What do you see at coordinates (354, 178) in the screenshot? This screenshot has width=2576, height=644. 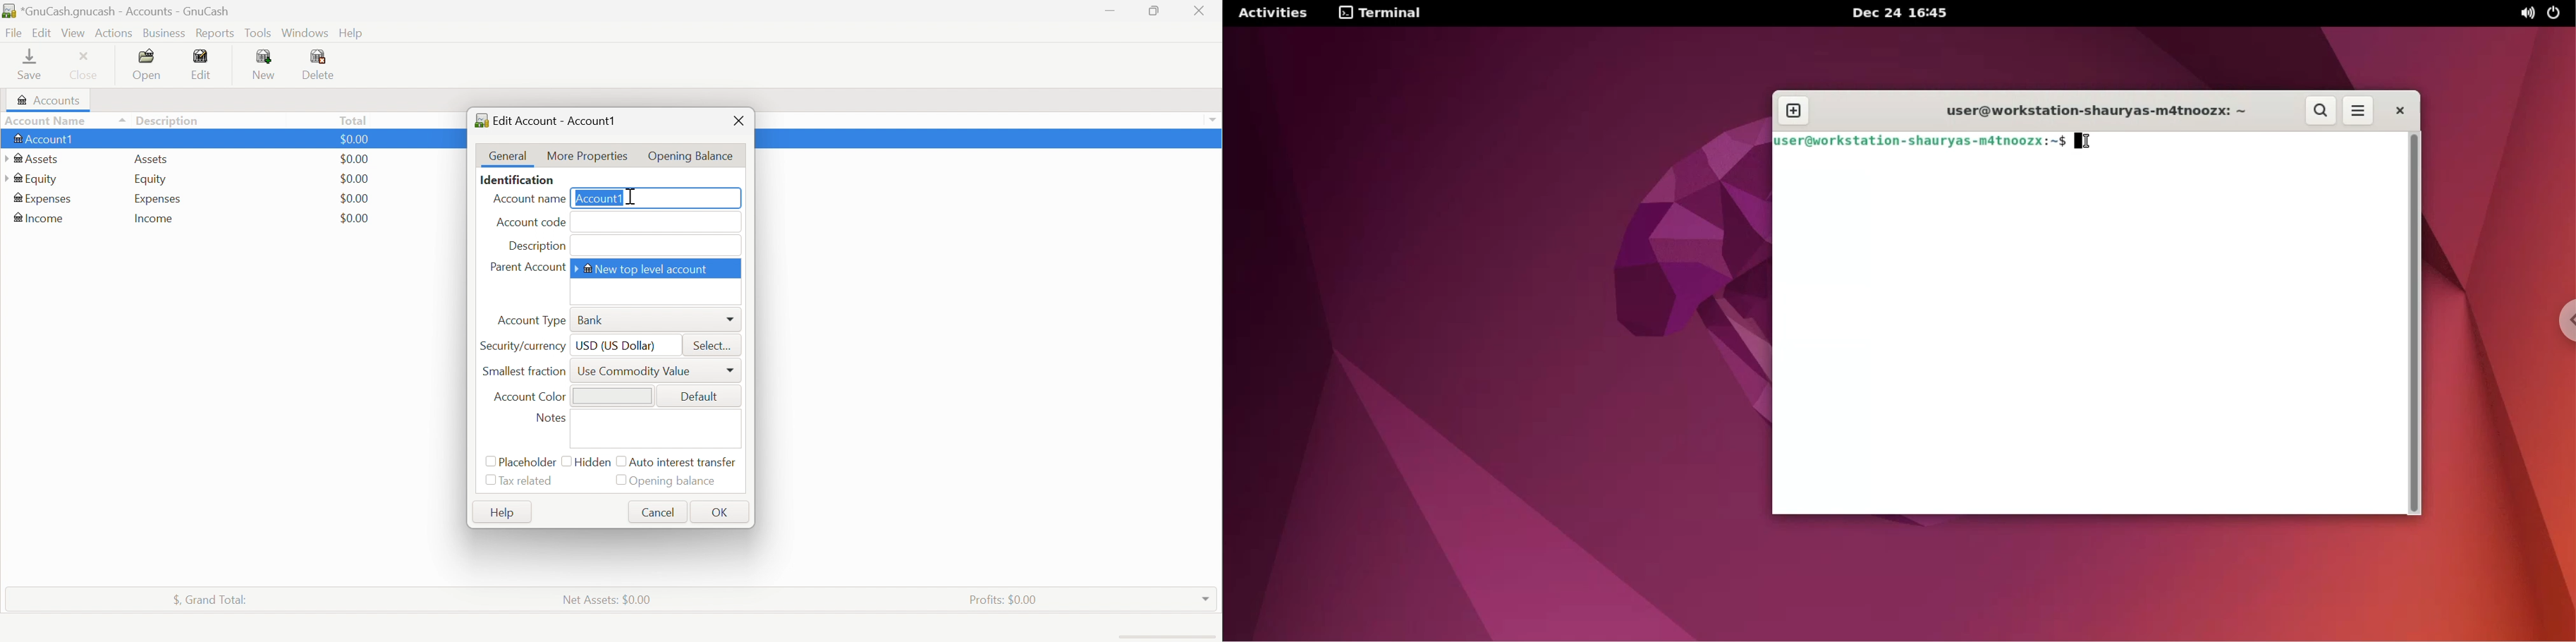 I see `$0.00` at bounding box center [354, 178].